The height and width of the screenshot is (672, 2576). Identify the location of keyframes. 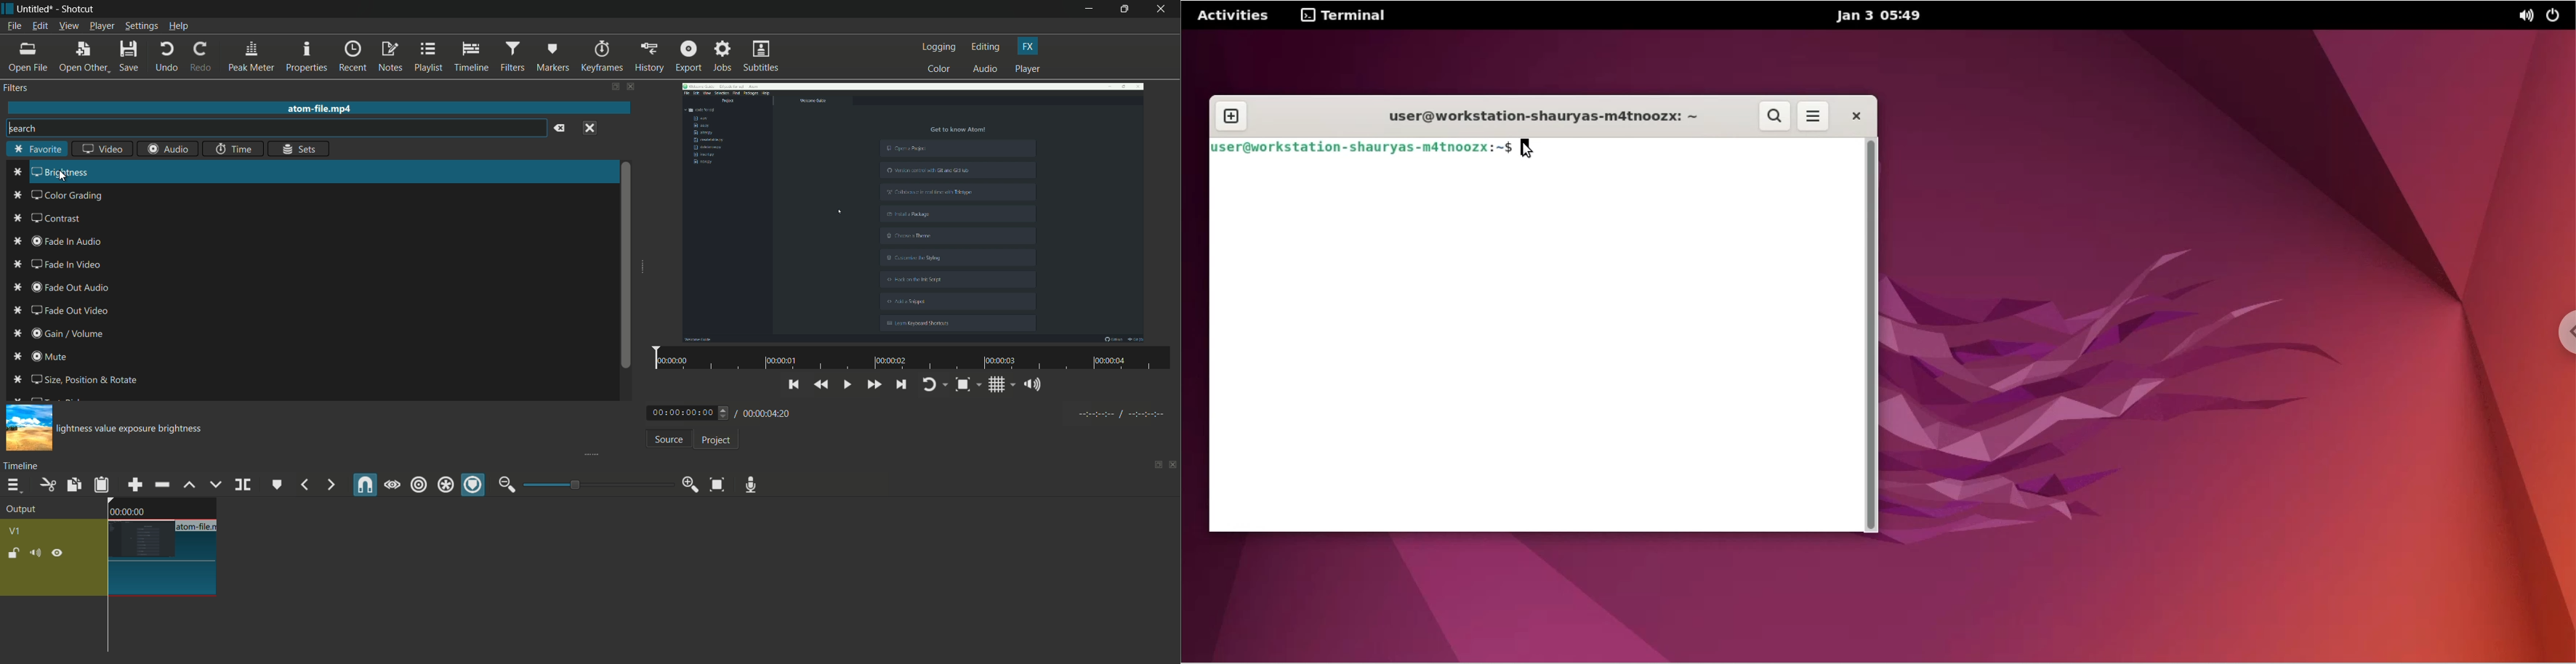
(602, 57).